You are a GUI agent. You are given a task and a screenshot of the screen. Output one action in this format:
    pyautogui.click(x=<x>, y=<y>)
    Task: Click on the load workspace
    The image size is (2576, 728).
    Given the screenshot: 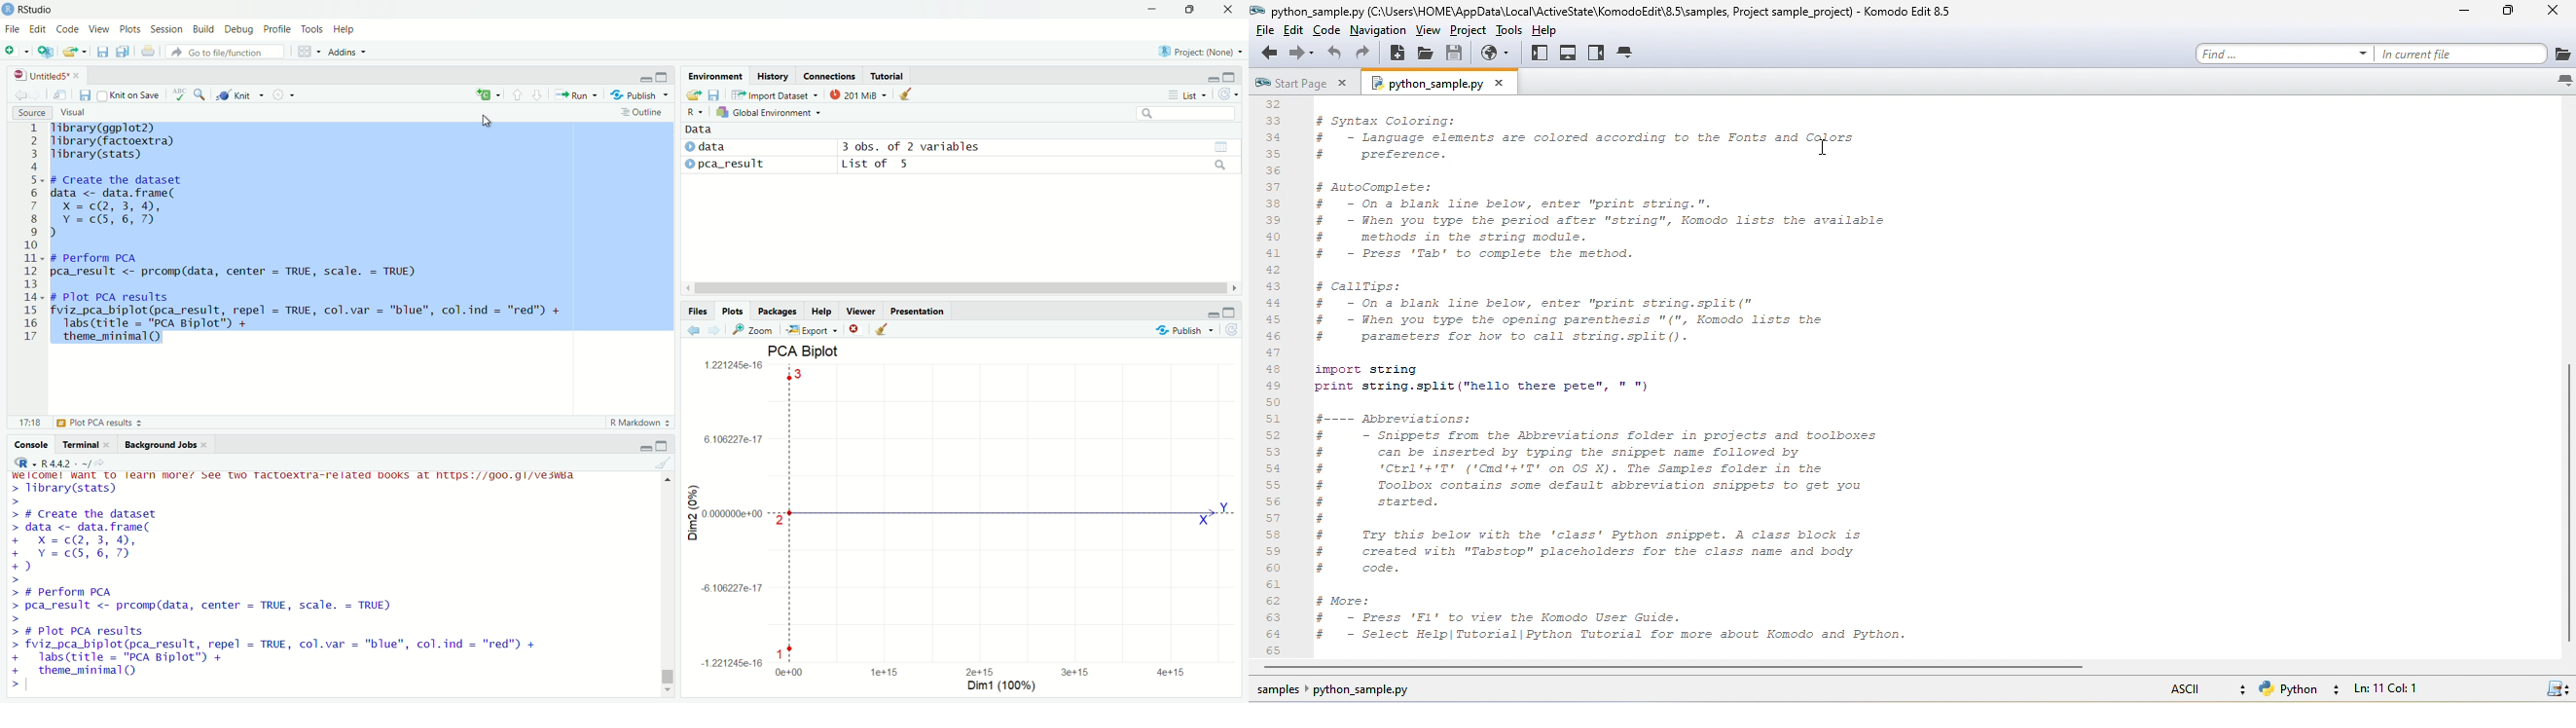 What is the action you would take?
    pyautogui.click(x=695, y=94)
    